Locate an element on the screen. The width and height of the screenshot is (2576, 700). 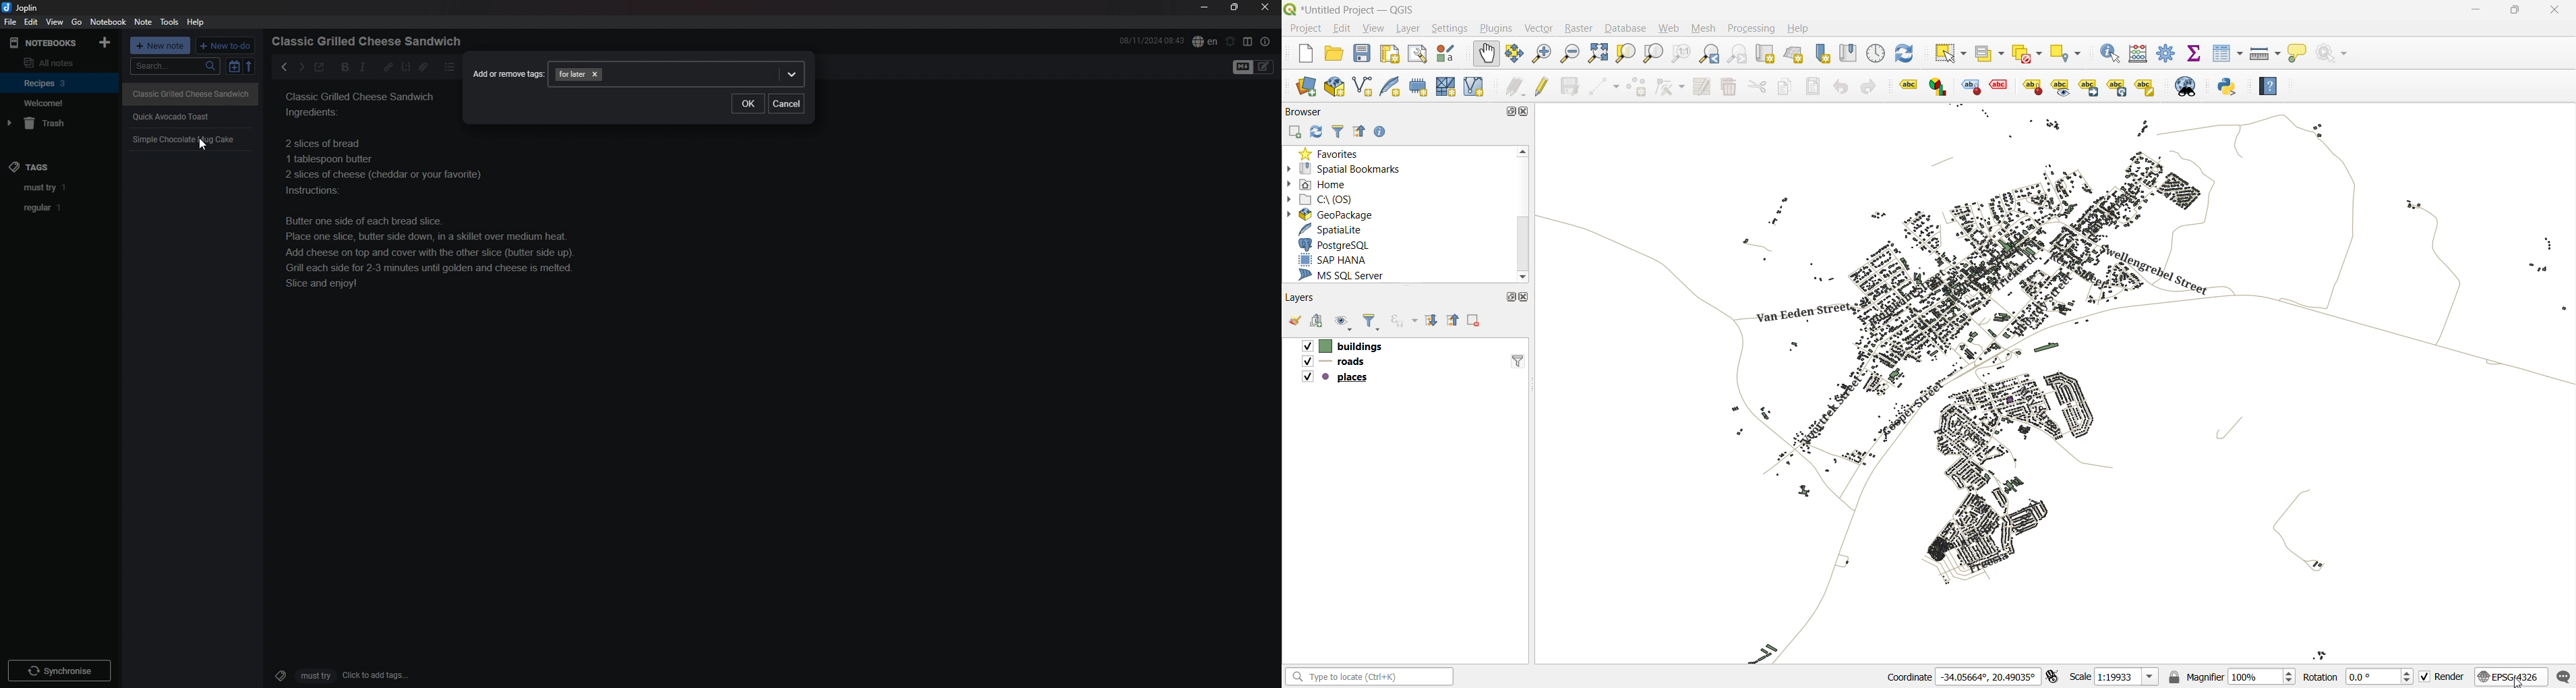
recipe is located at coordinates (440, 217).